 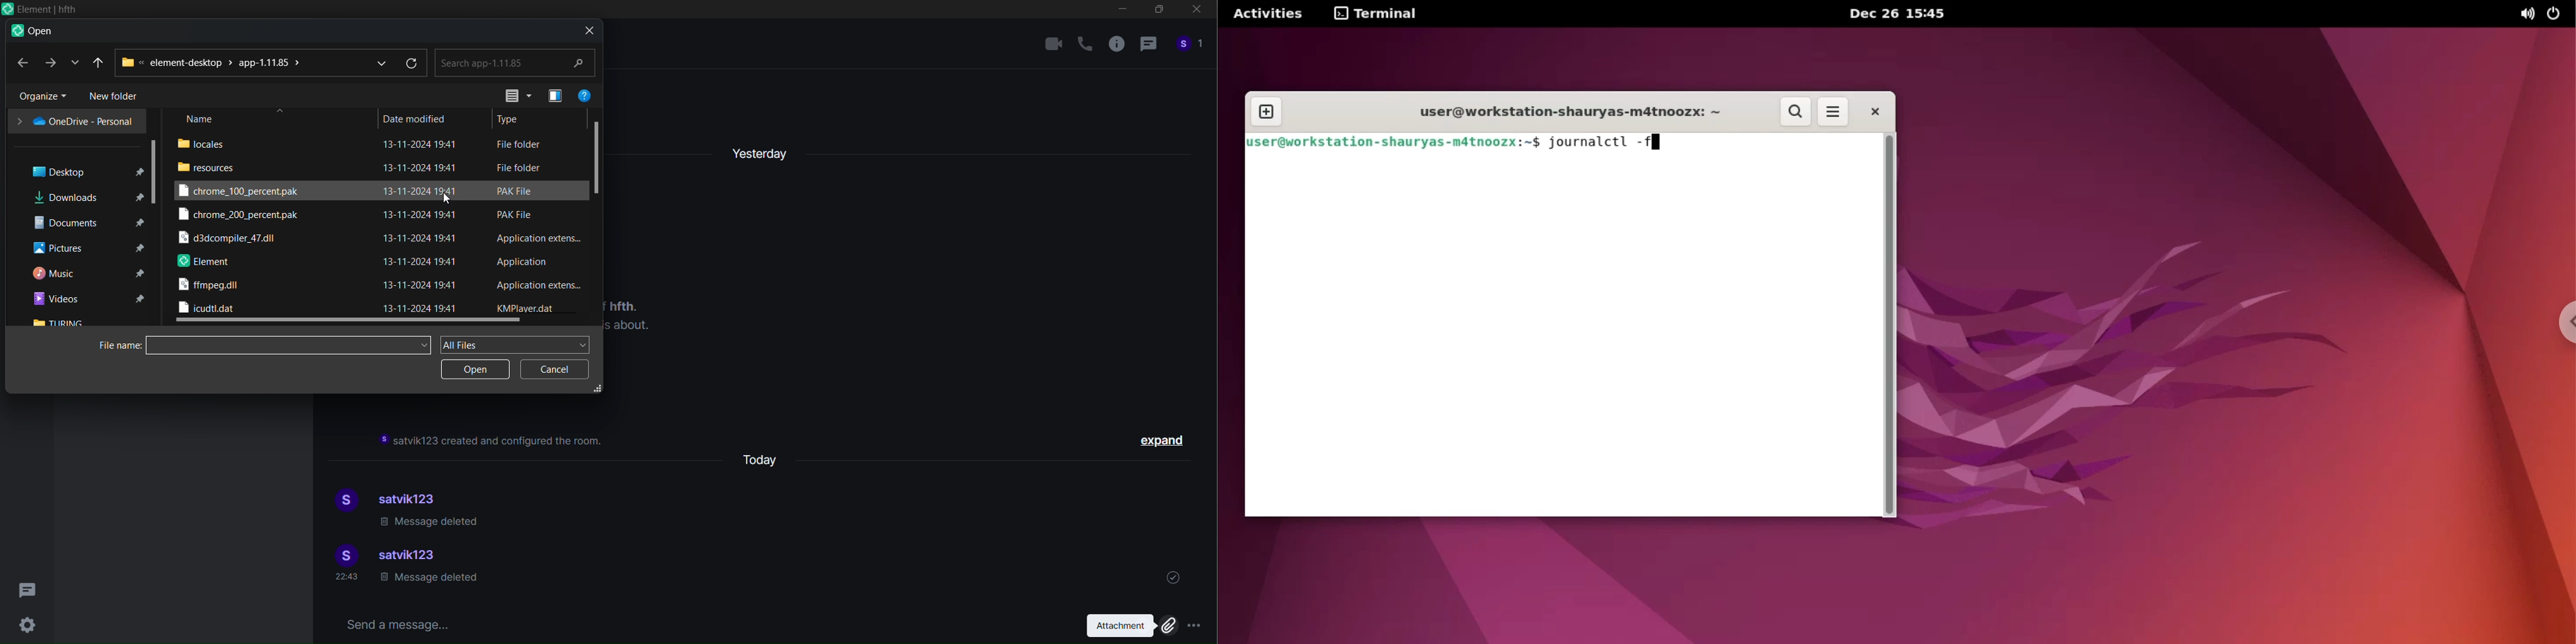 I want to click on yesterday, so click(x=761, y=150).